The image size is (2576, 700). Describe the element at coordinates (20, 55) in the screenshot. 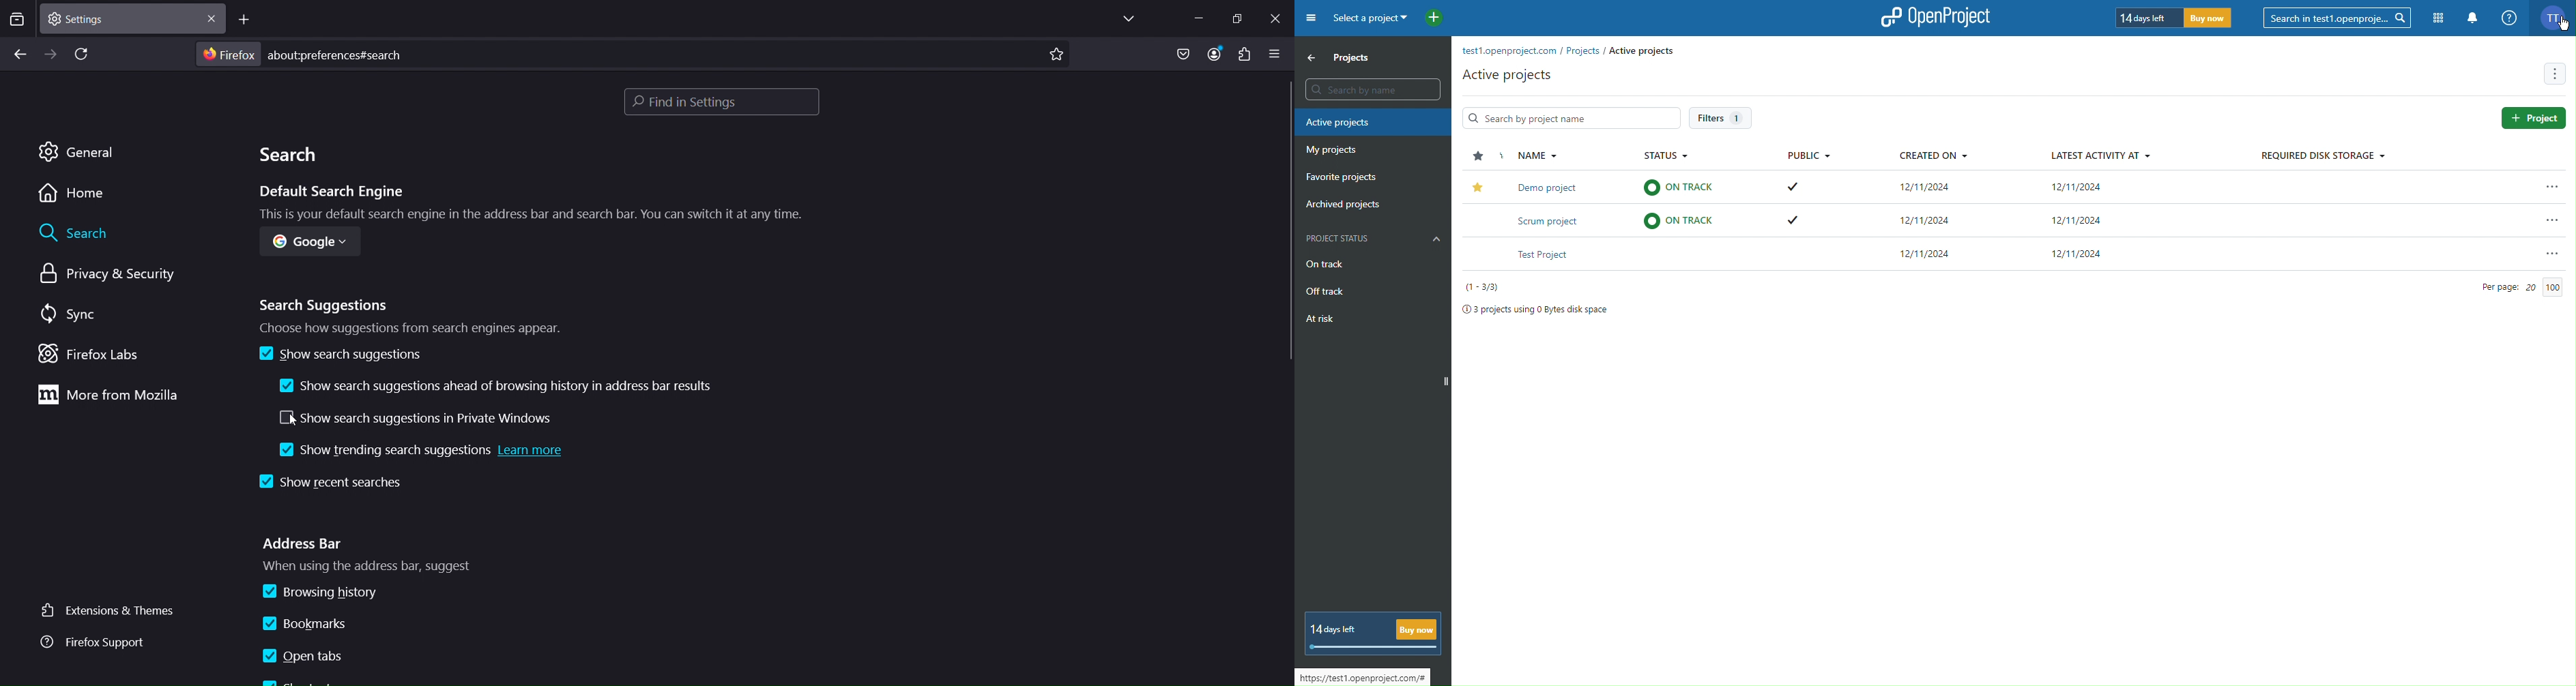

I see `go back one page` at that location.